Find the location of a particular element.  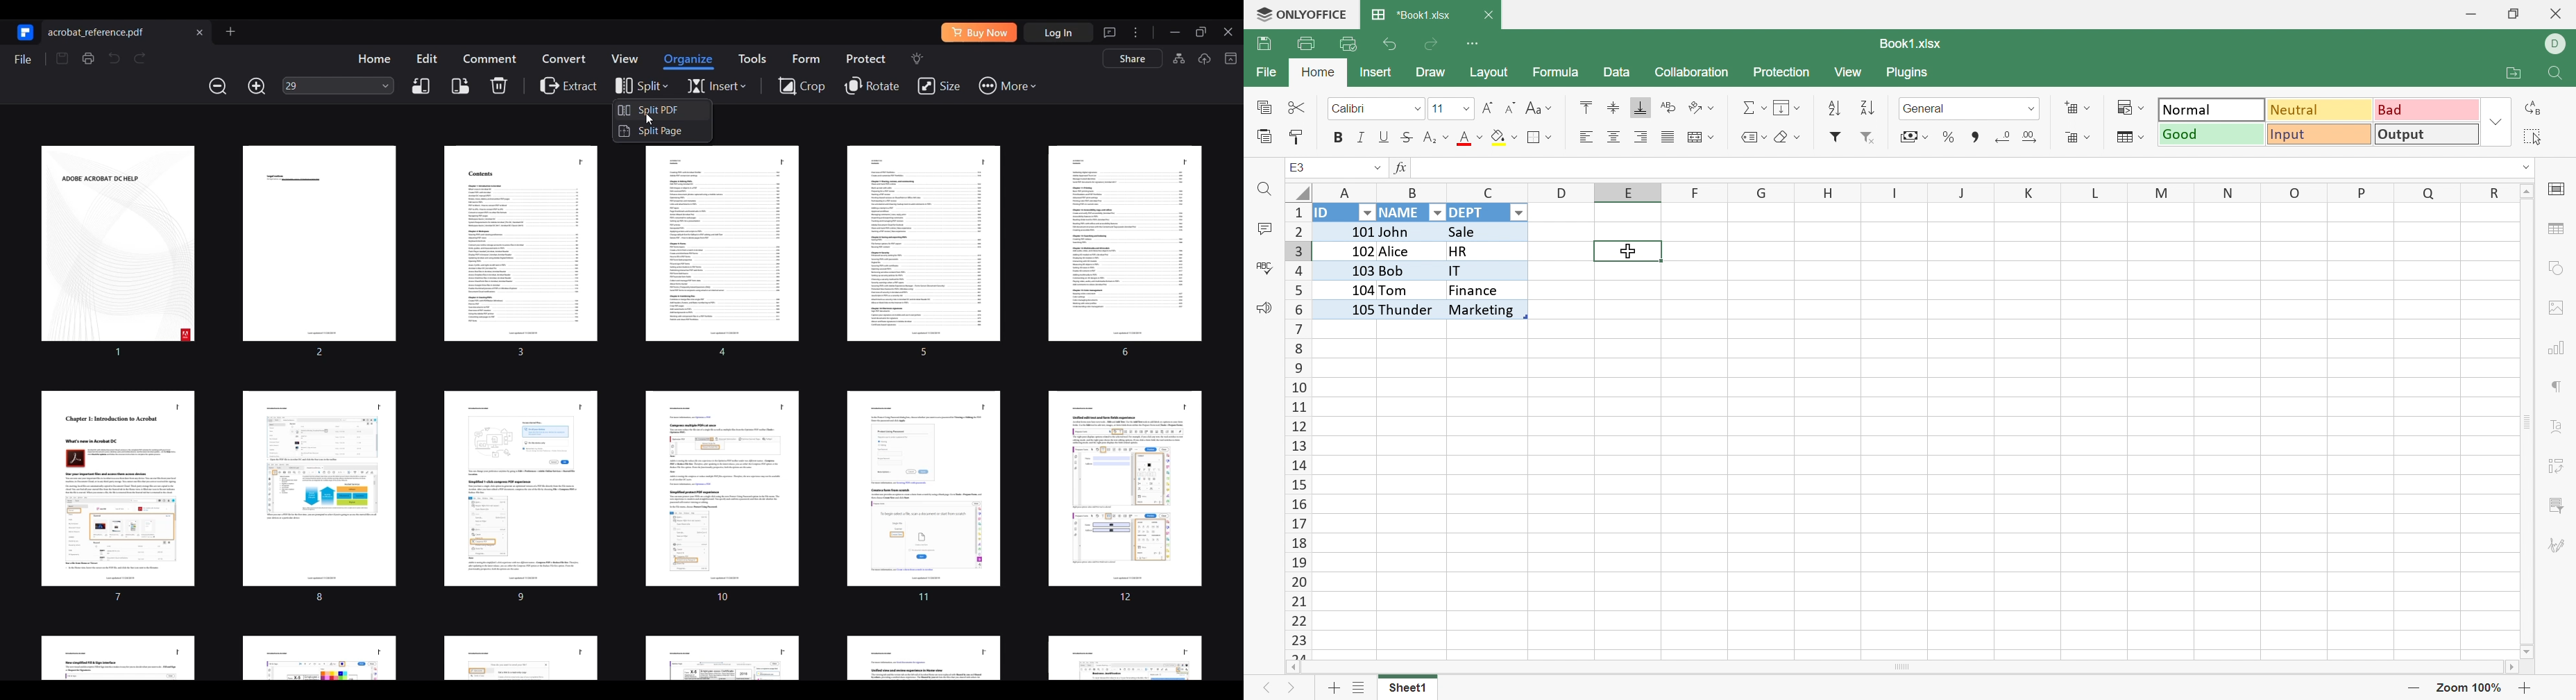

Cut is located at coordinates (1299, 108).